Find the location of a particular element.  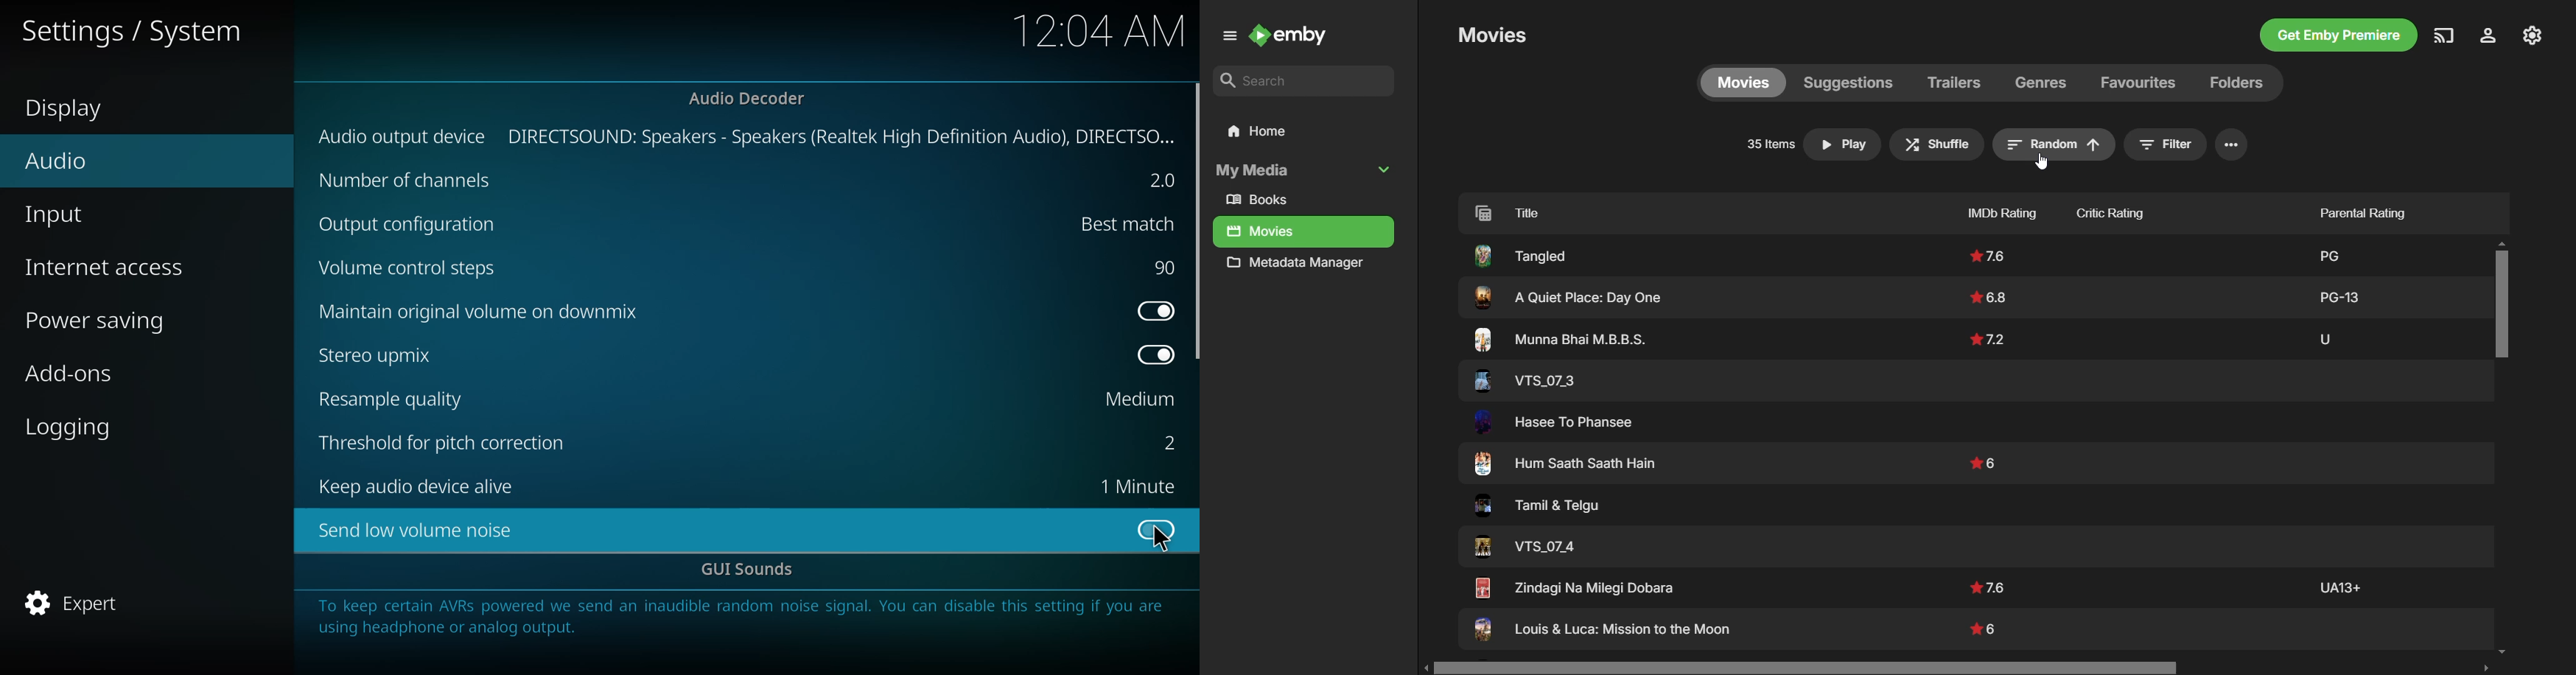

1 is located at coordinates (1137, 486).